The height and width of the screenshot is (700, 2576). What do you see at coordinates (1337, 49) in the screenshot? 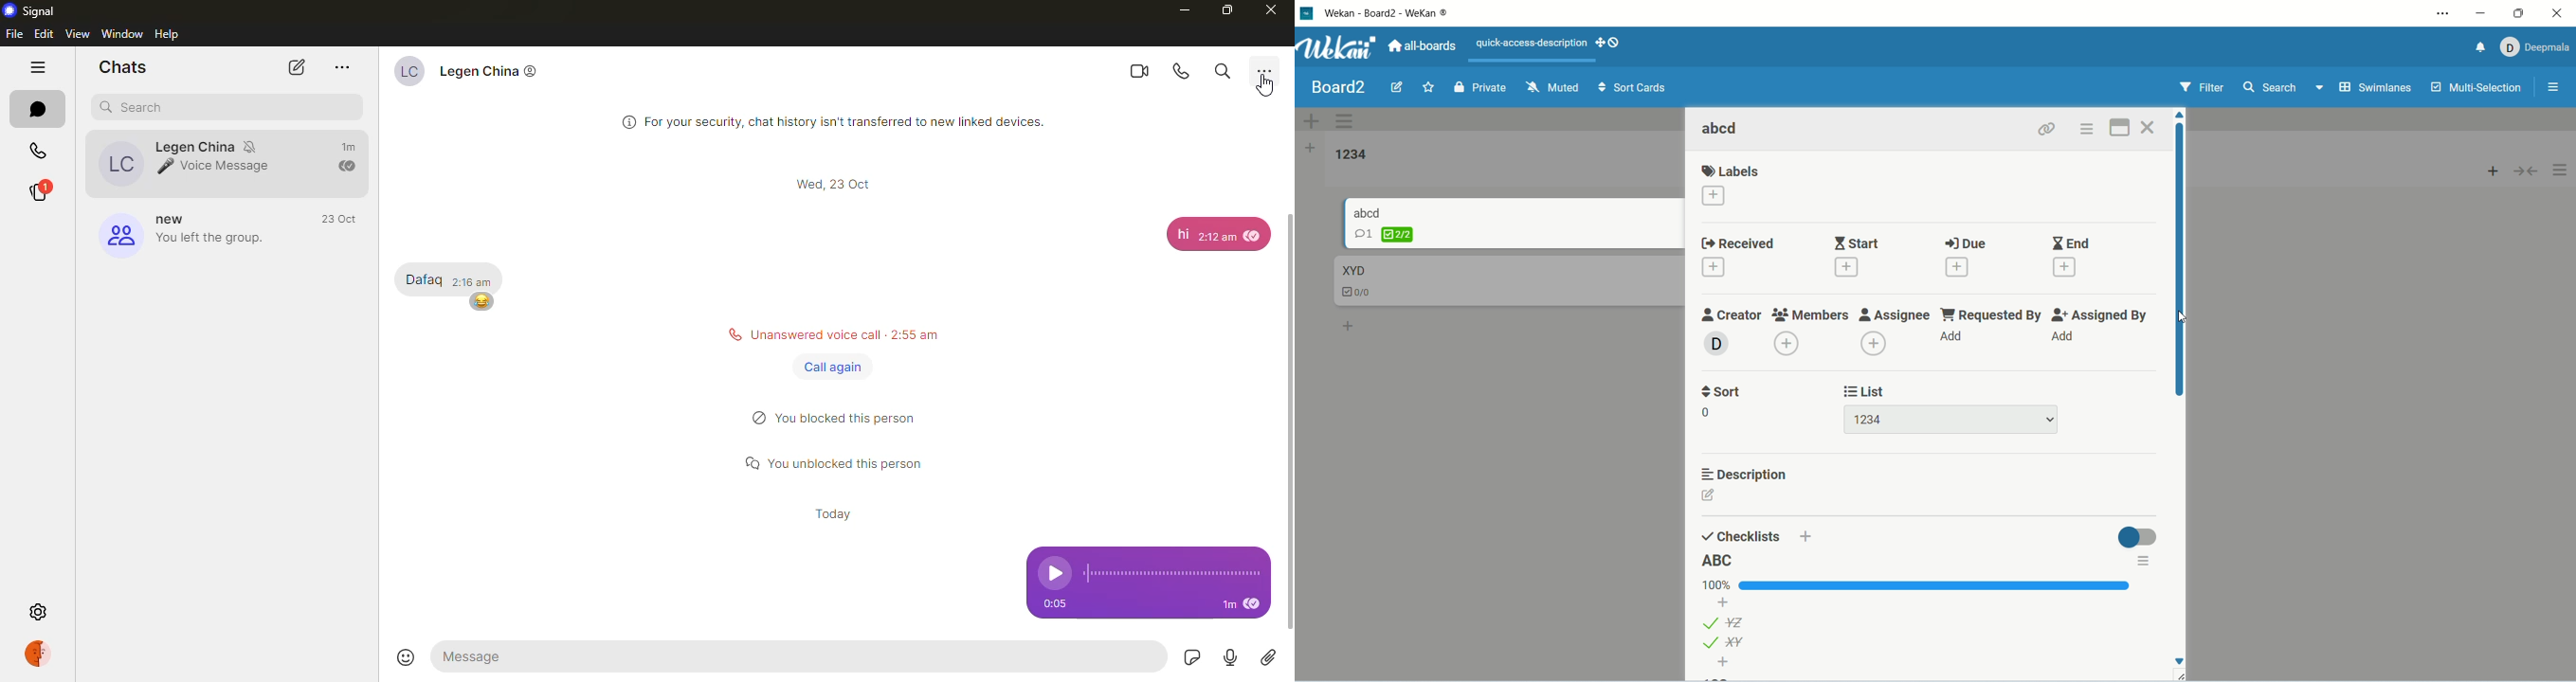
I see `wekan` at bounding box center [1337, 49].